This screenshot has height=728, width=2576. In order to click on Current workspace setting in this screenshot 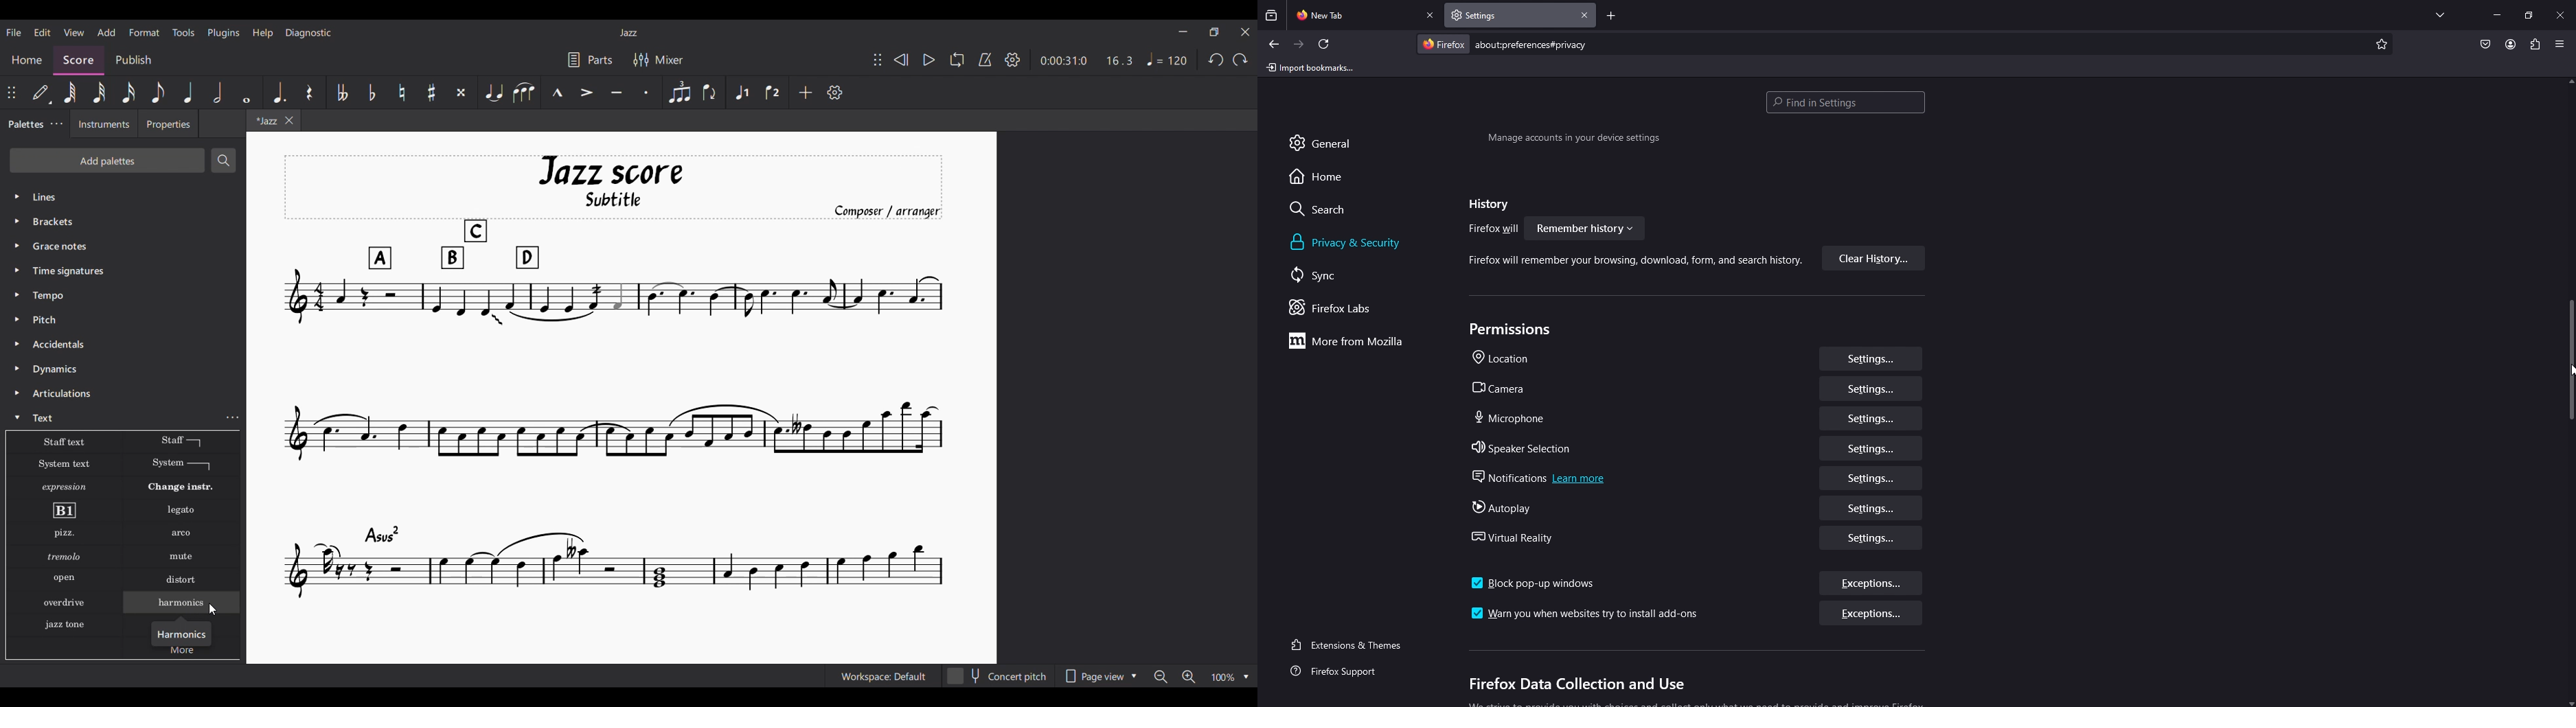, I will do `click(880, 677)`.